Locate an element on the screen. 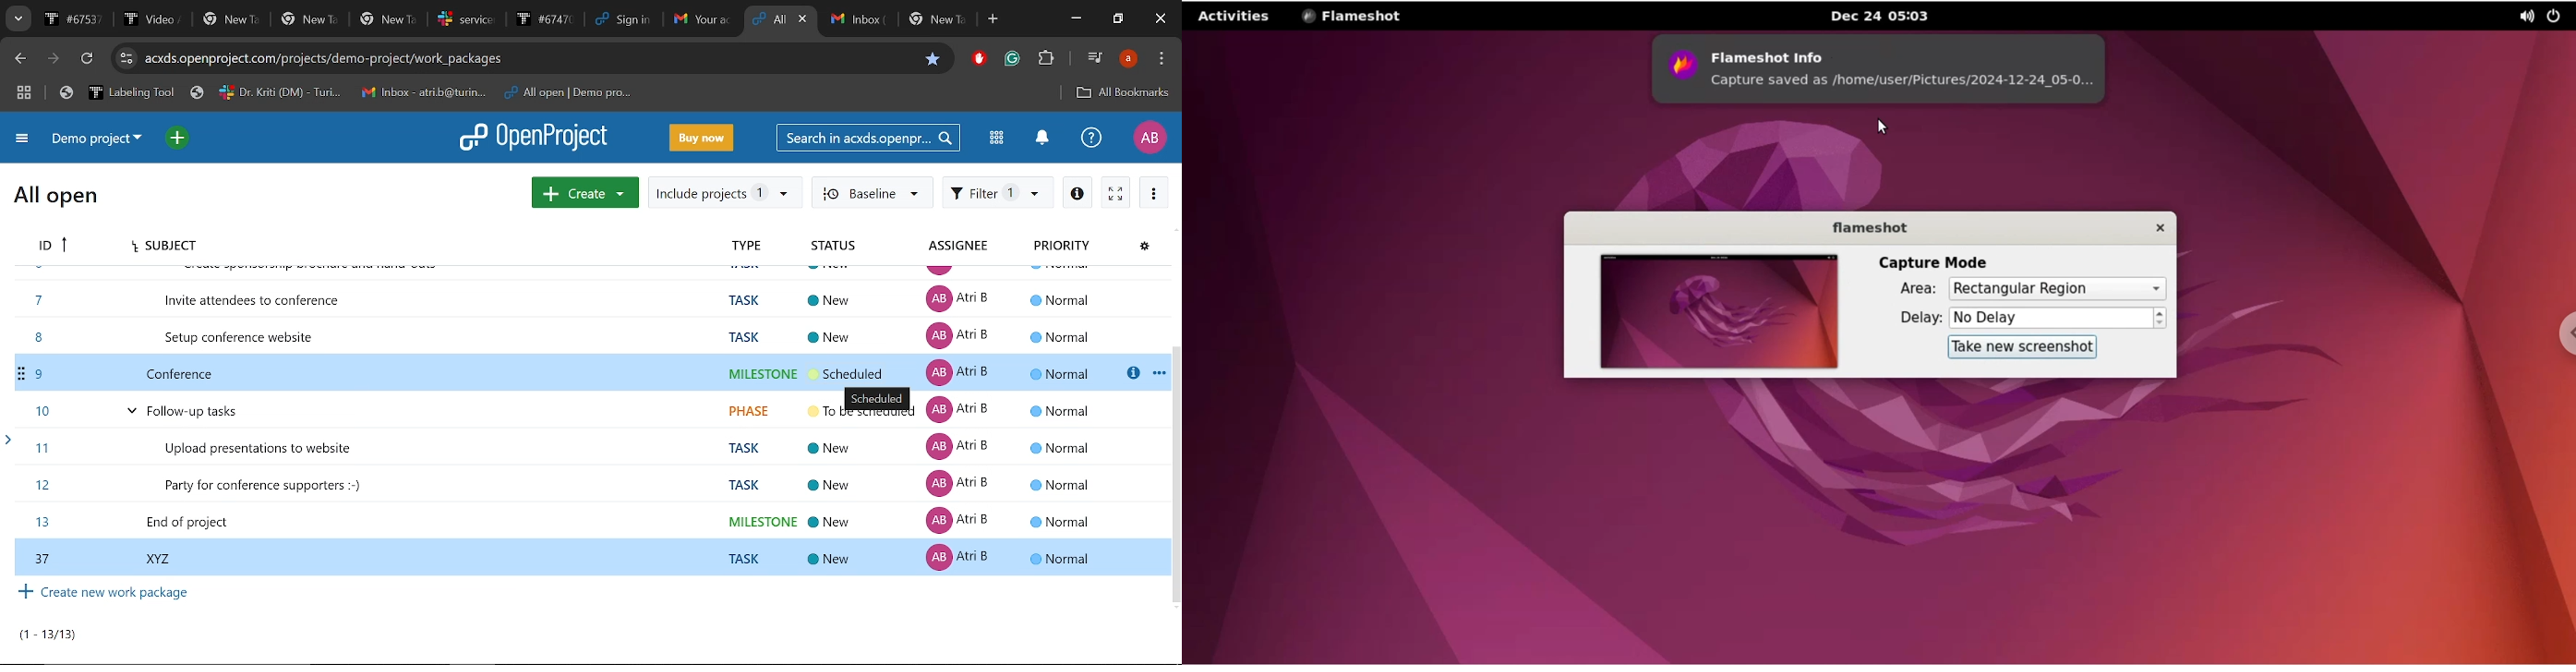 Image resolution: width=2576 pixels, height=672 pixels. Modules is located at coordinates (995, 139).